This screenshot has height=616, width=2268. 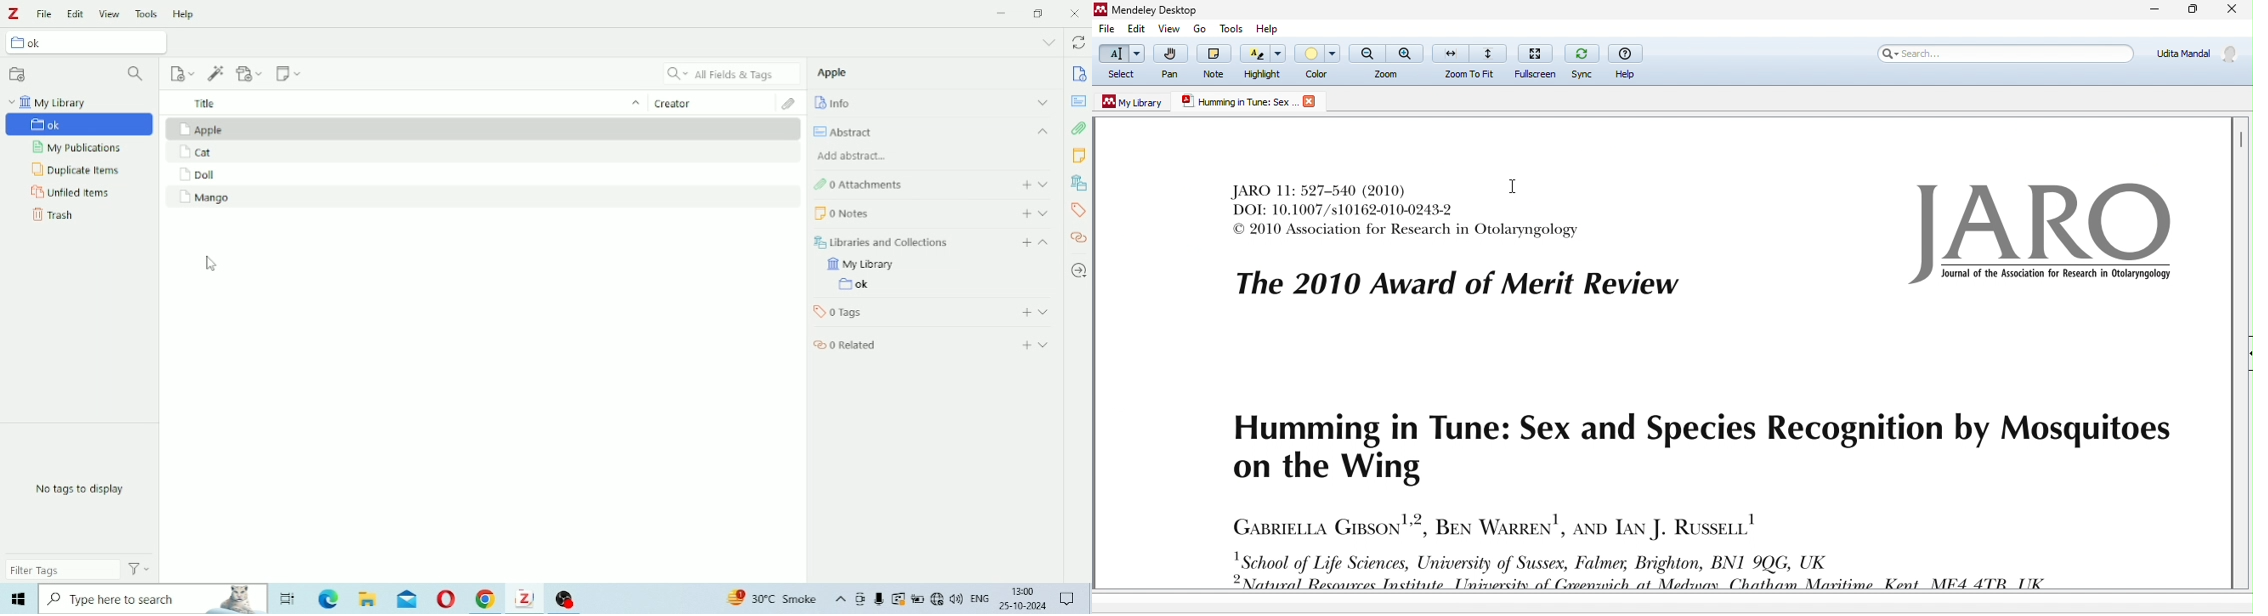 What do you see at coordinates (19, 73) in the screenshot?
I see `New Collection` at bounding box center [19, 73].